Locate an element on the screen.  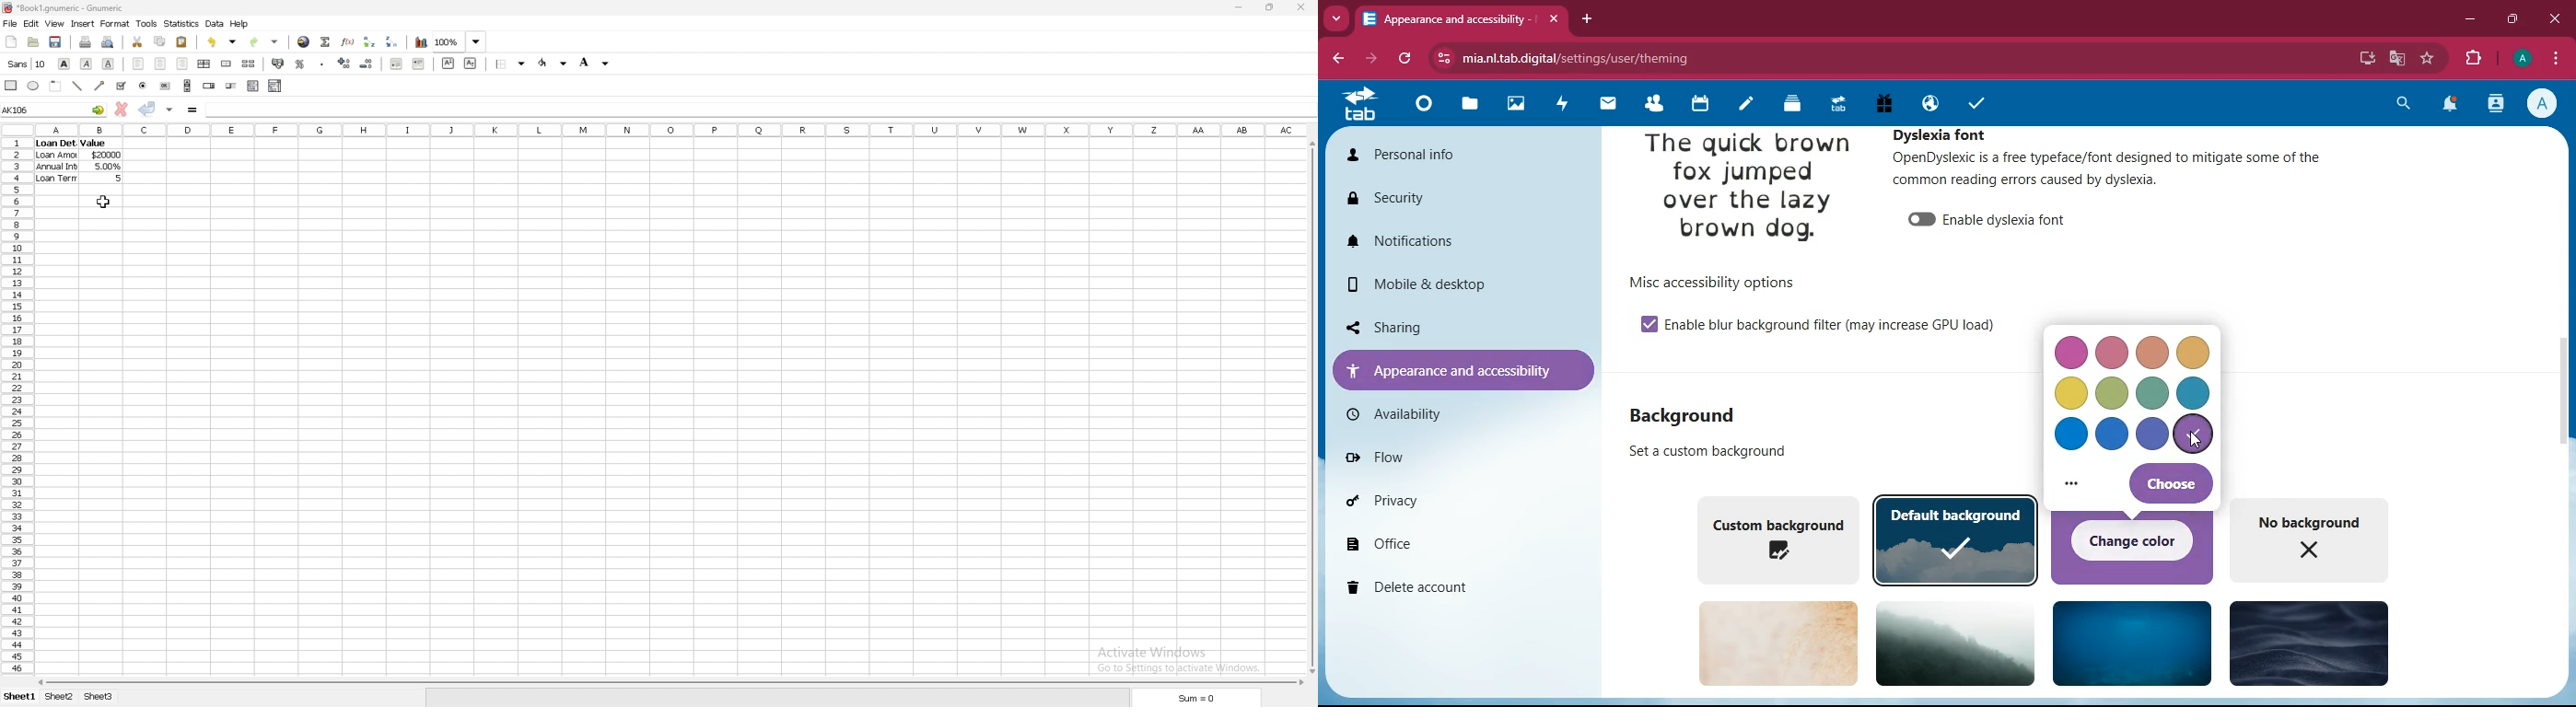
paste is located at coordinates (181, 42).